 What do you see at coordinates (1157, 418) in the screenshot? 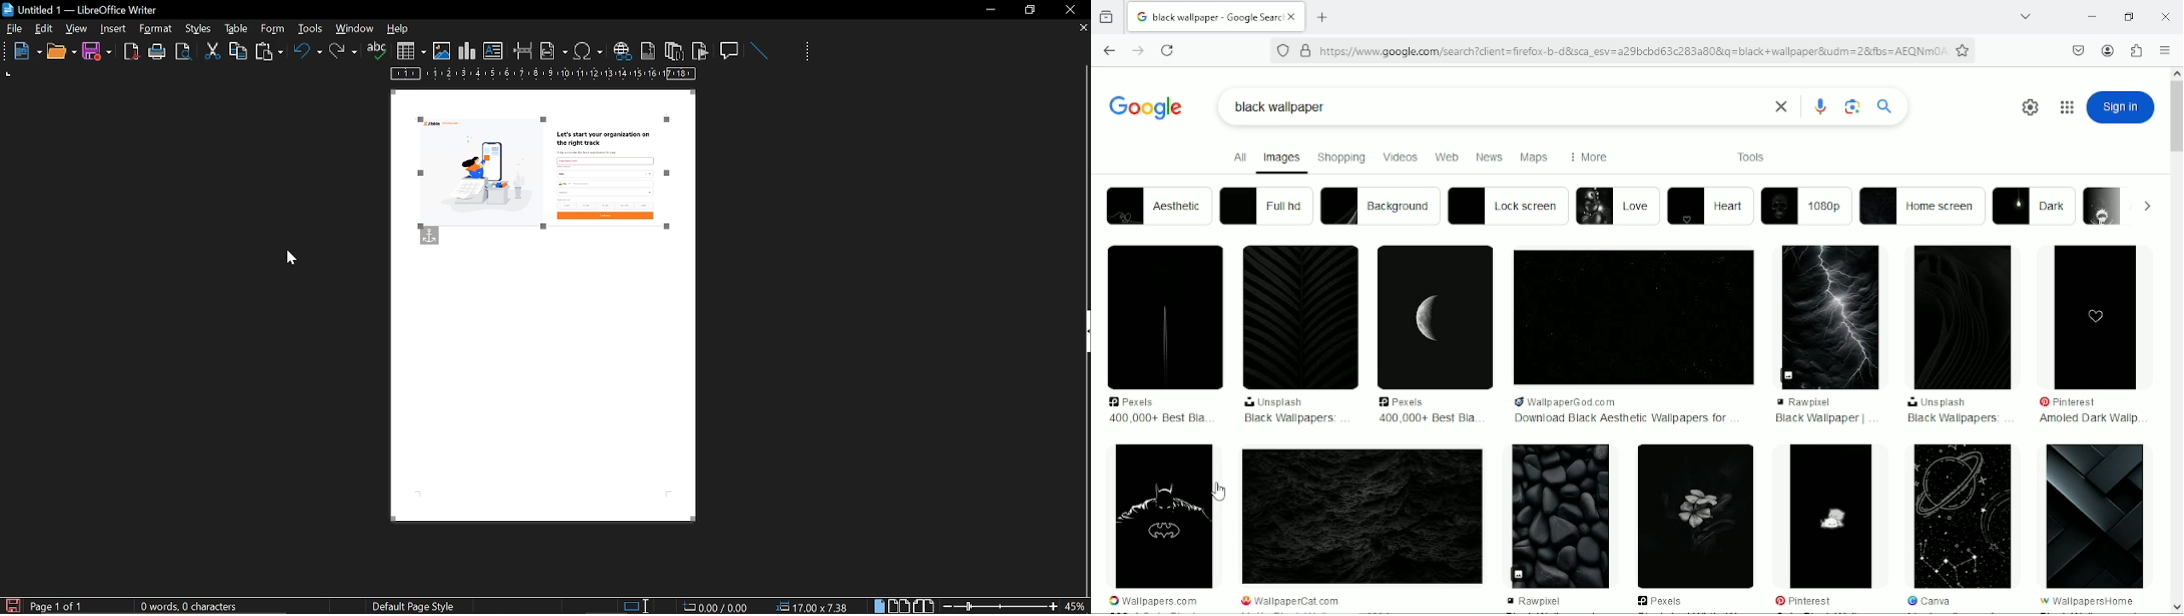
I see `400,000+ best bia` at bounding box center [1157, 418].